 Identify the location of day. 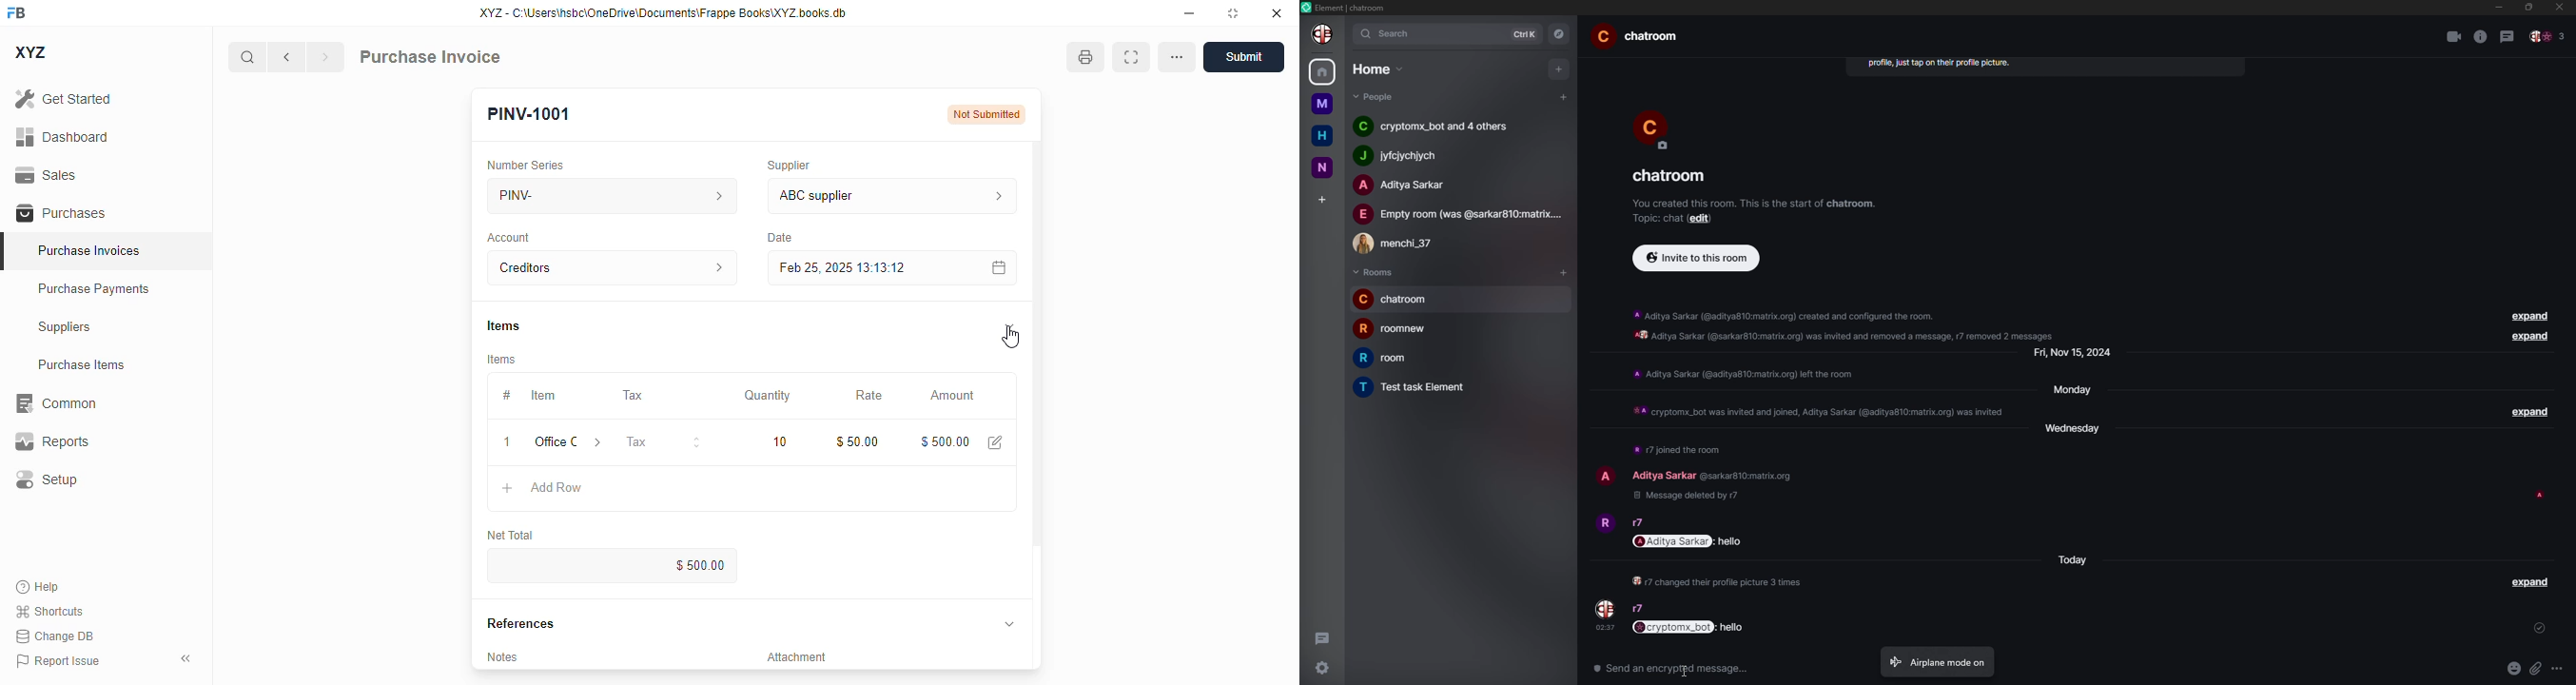
(2071, 561).